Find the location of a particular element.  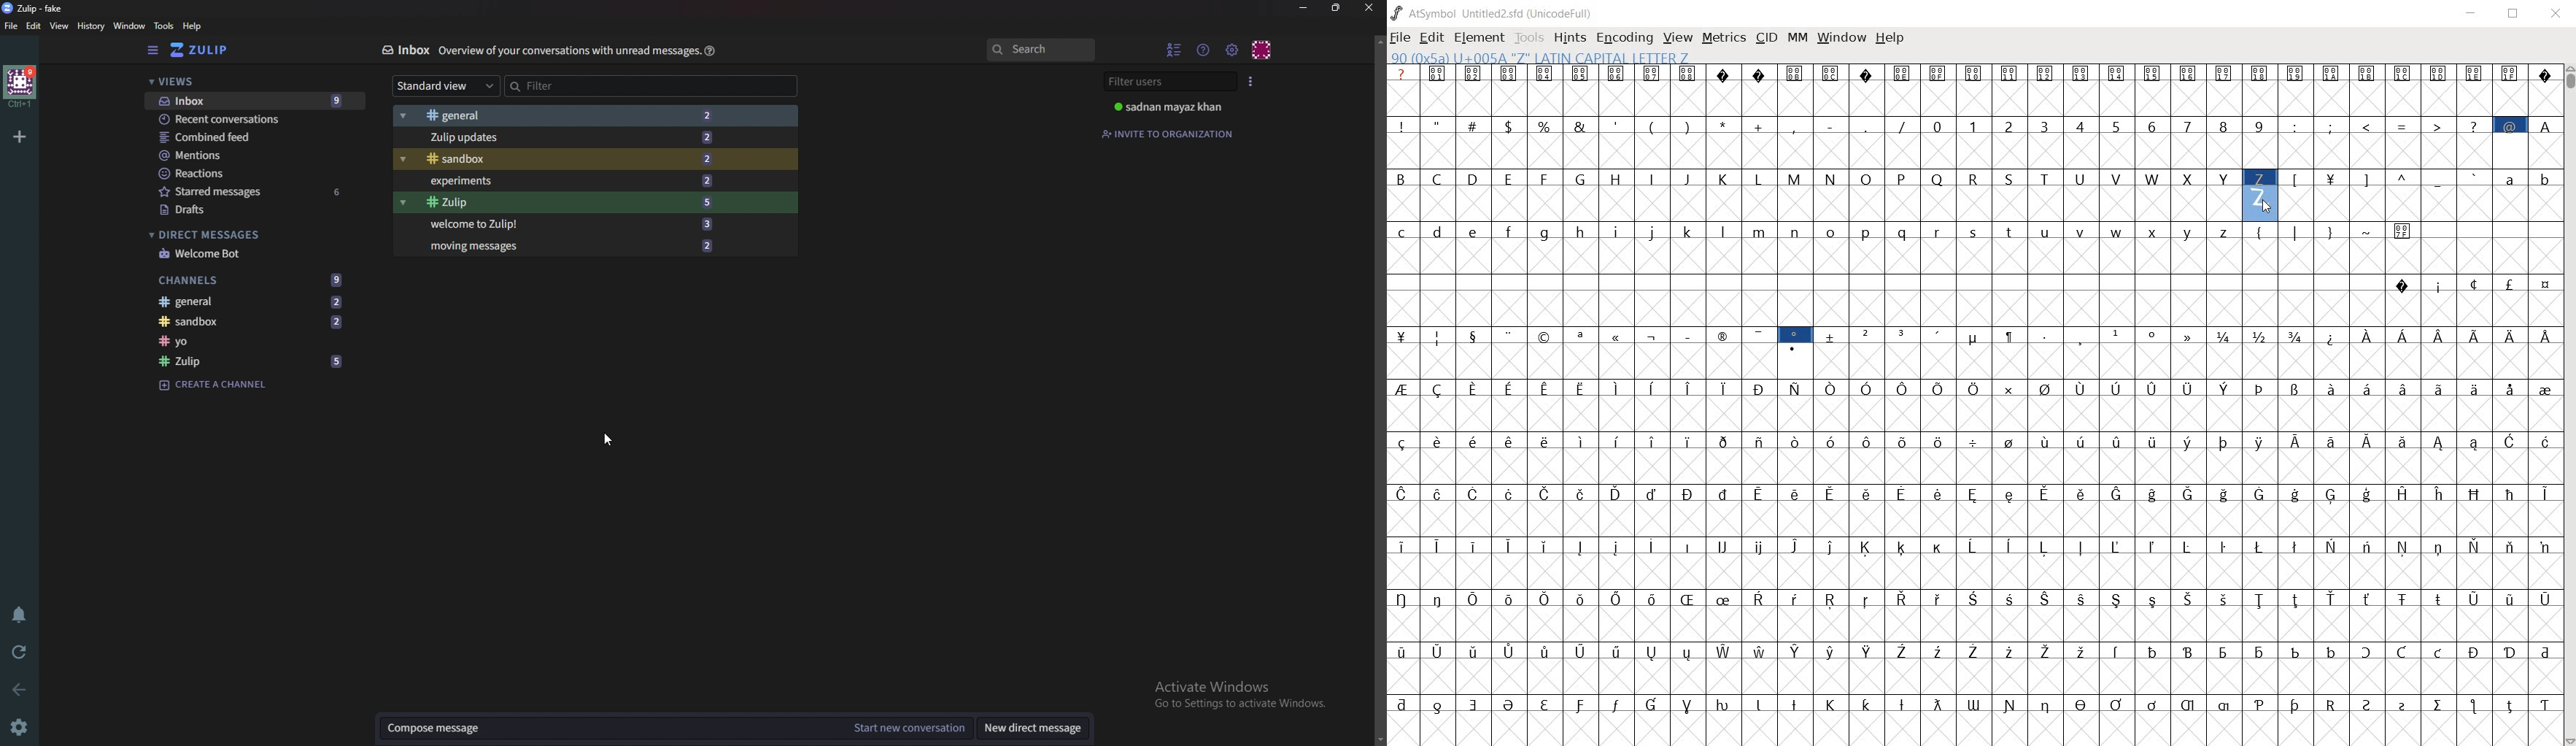

help is located at coordinates (193, 27).